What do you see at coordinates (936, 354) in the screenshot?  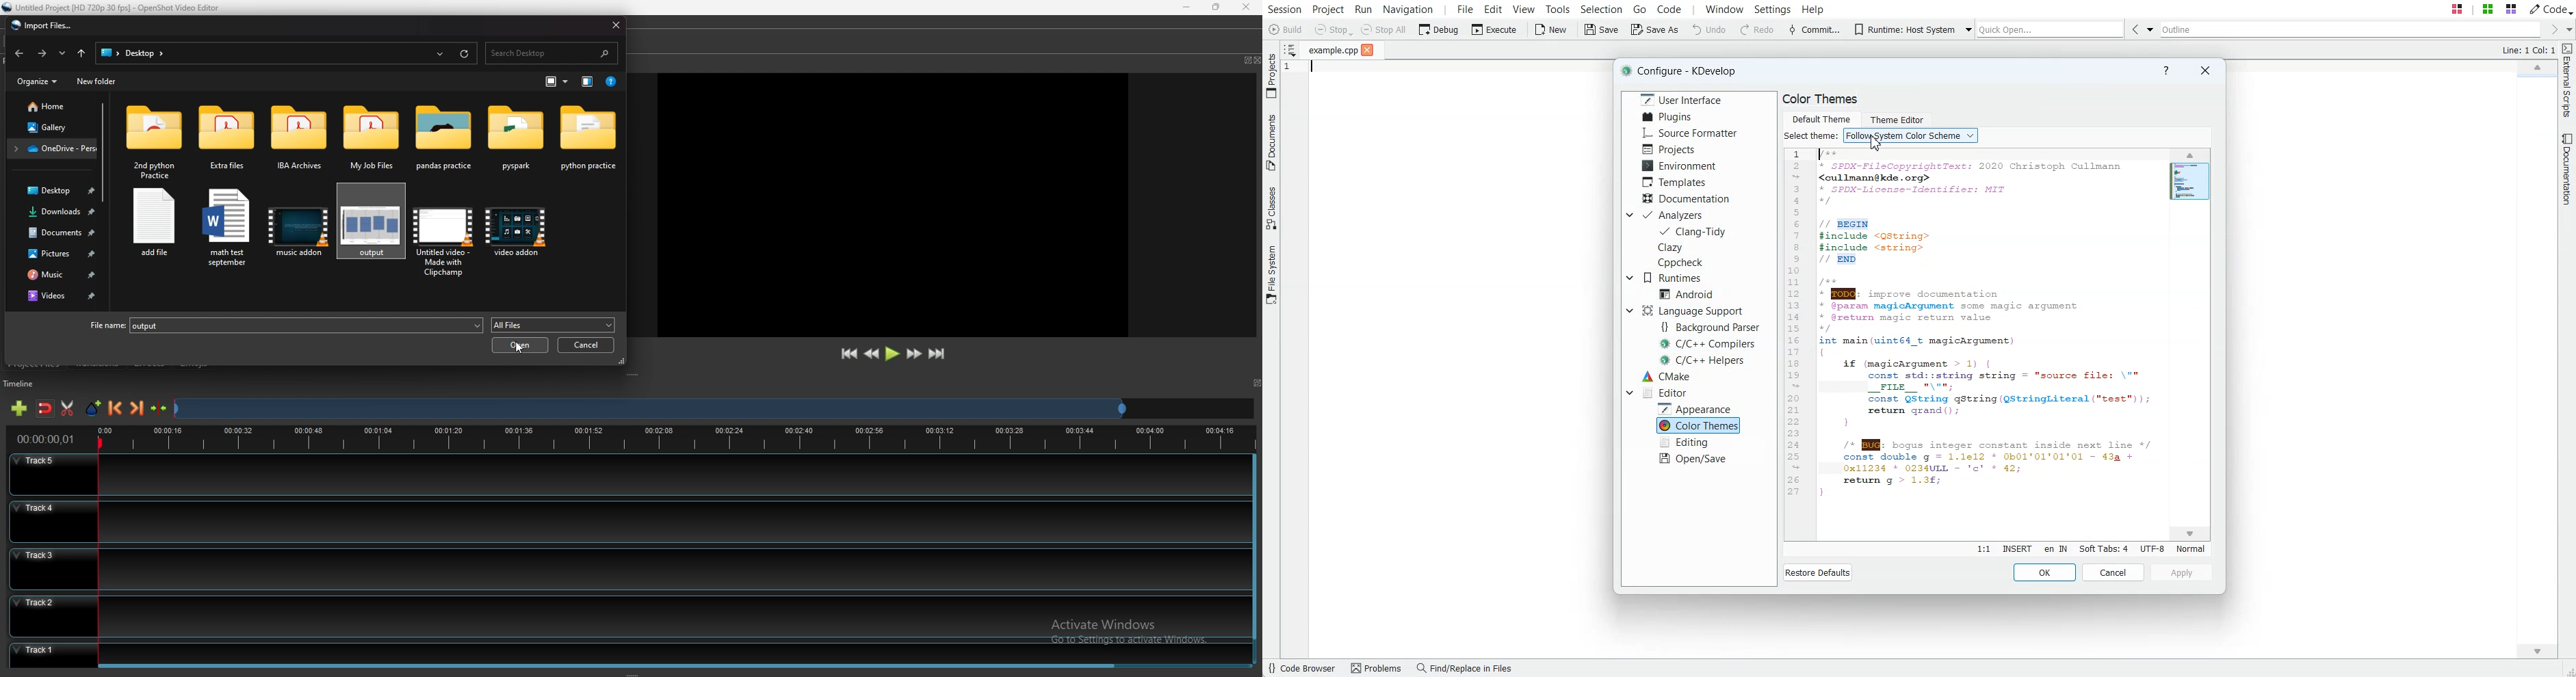 I see `jump to end` at bounding box center [936, 354].